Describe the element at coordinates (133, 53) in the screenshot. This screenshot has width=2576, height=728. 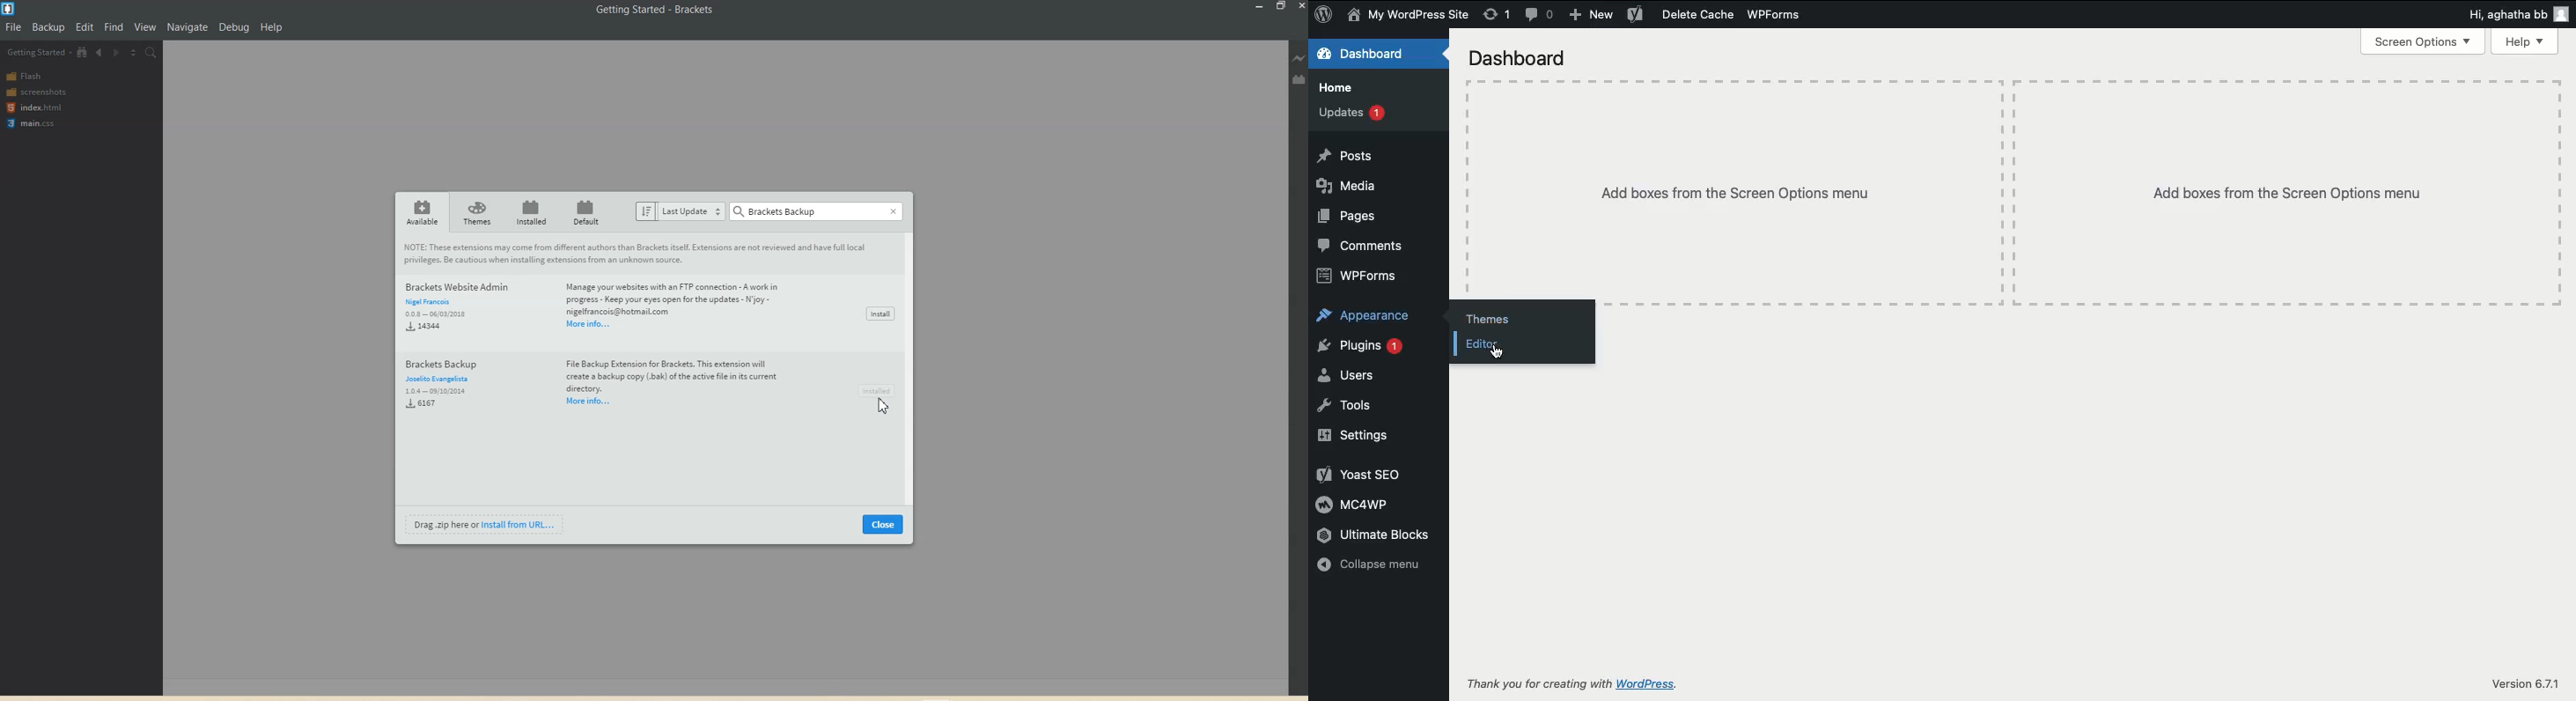
I see `Split The Editor vertically and Horizontally` at that location.